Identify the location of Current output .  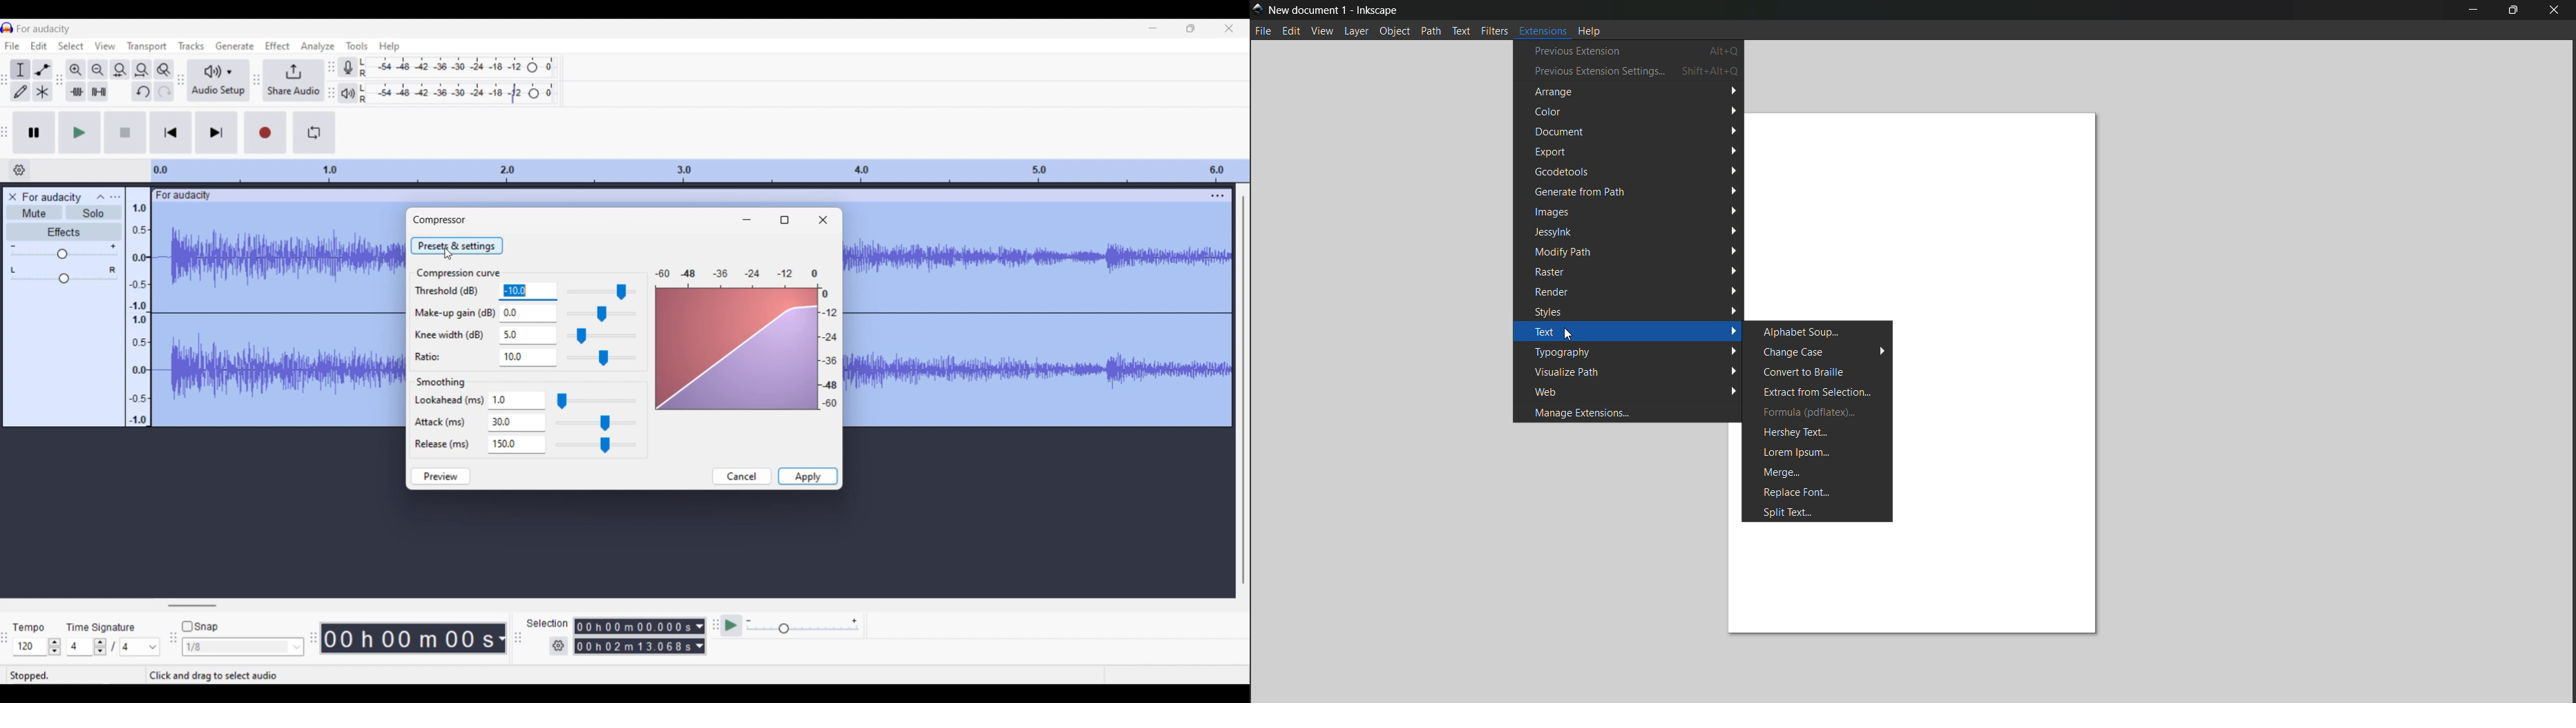
(747, 339).